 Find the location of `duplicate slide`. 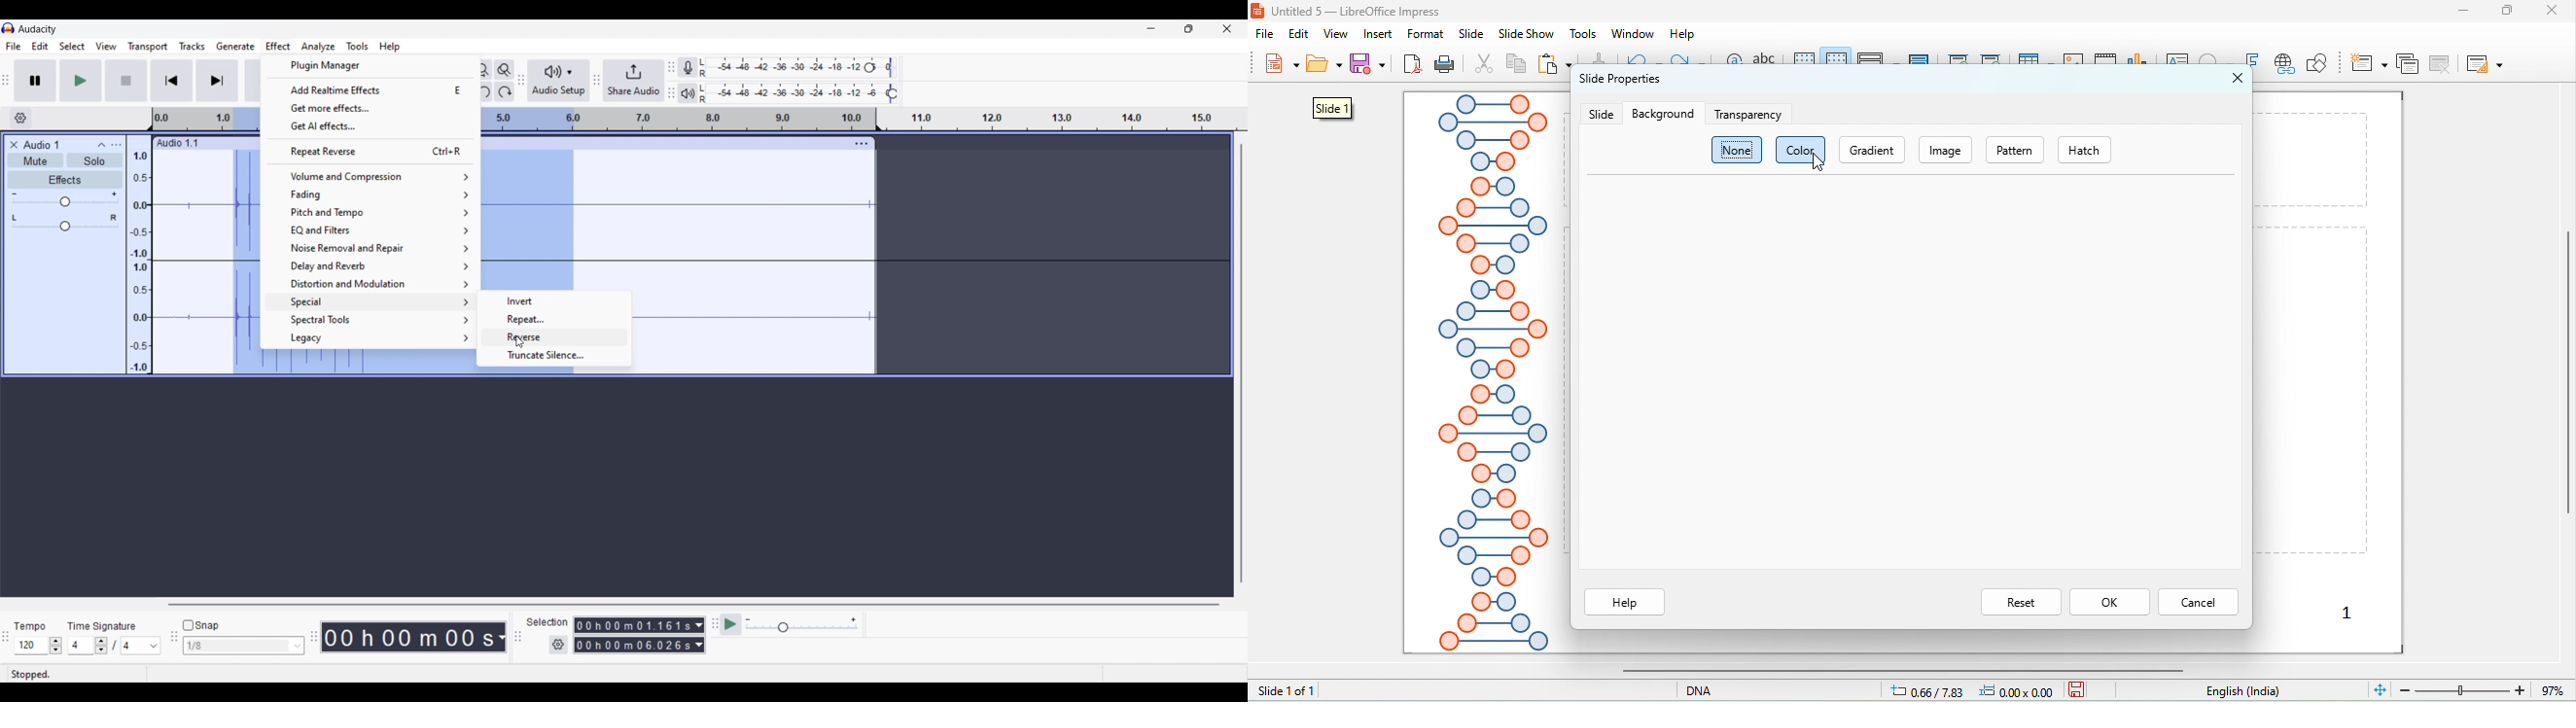

duplicate slide is located at coordinates (2407, 63).